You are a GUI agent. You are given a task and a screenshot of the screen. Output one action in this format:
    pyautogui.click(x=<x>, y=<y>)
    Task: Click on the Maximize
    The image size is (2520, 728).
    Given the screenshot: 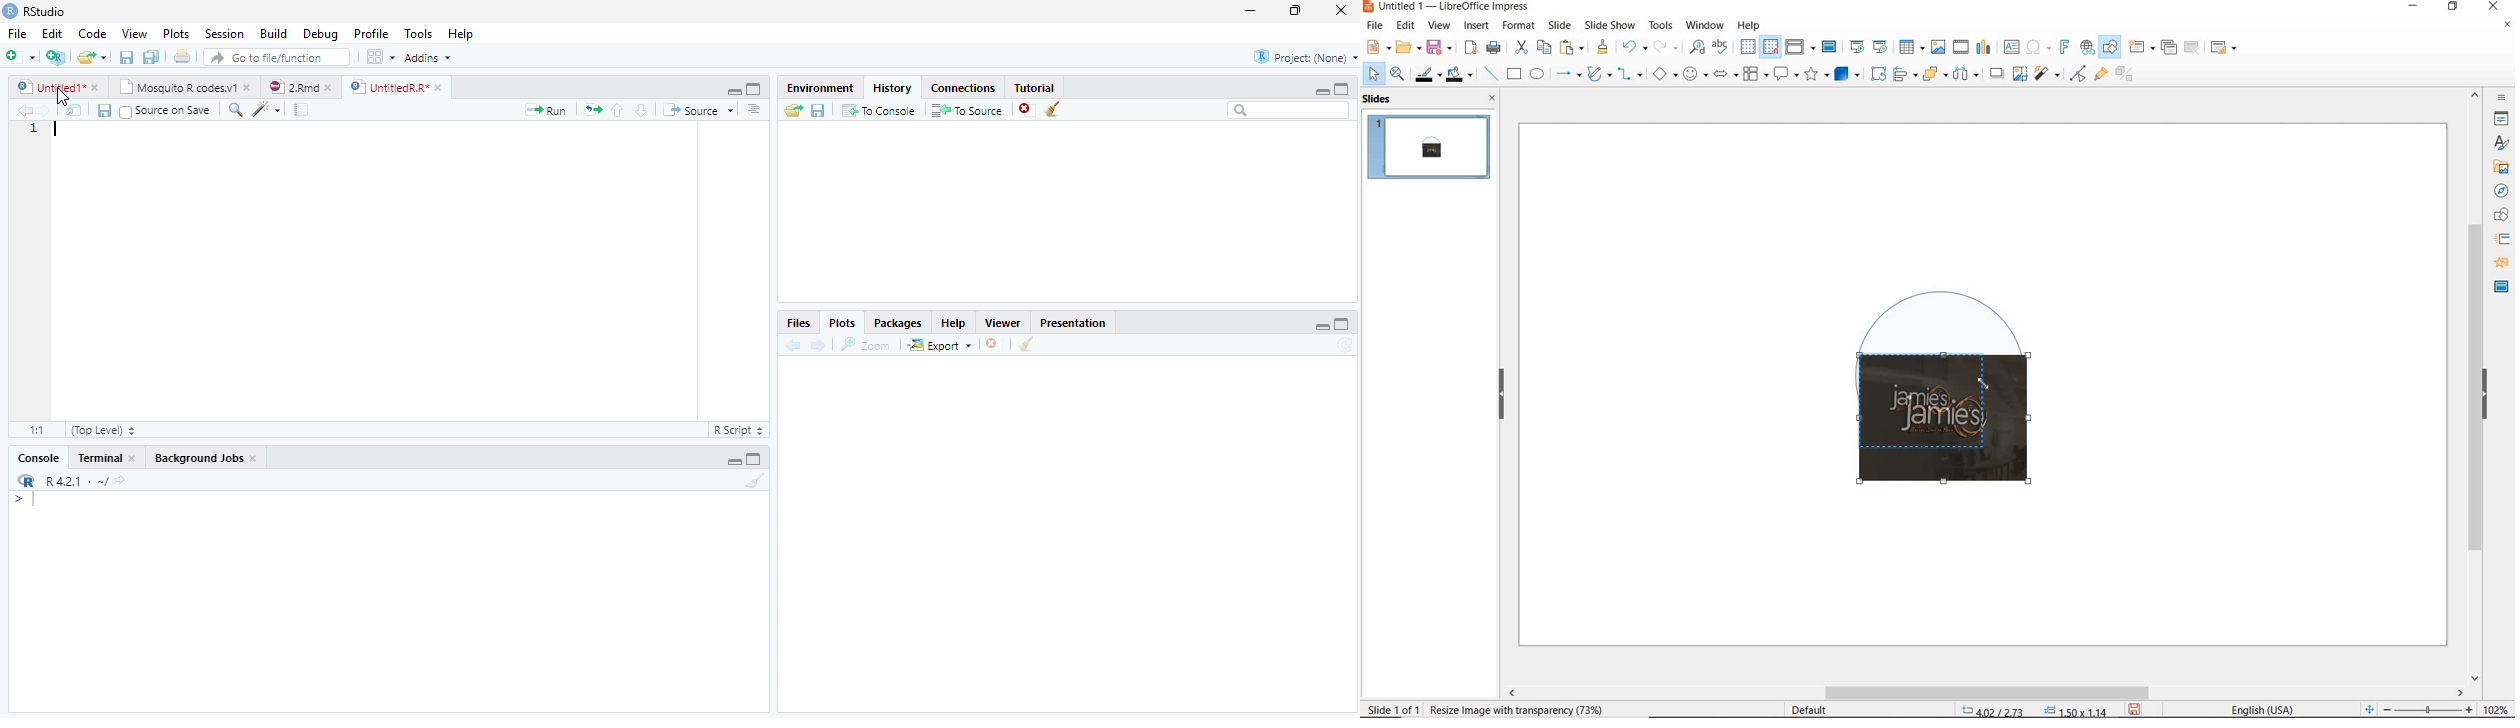 What is the action you would take?
    pyautogui.click(x=1343, y=324)
    